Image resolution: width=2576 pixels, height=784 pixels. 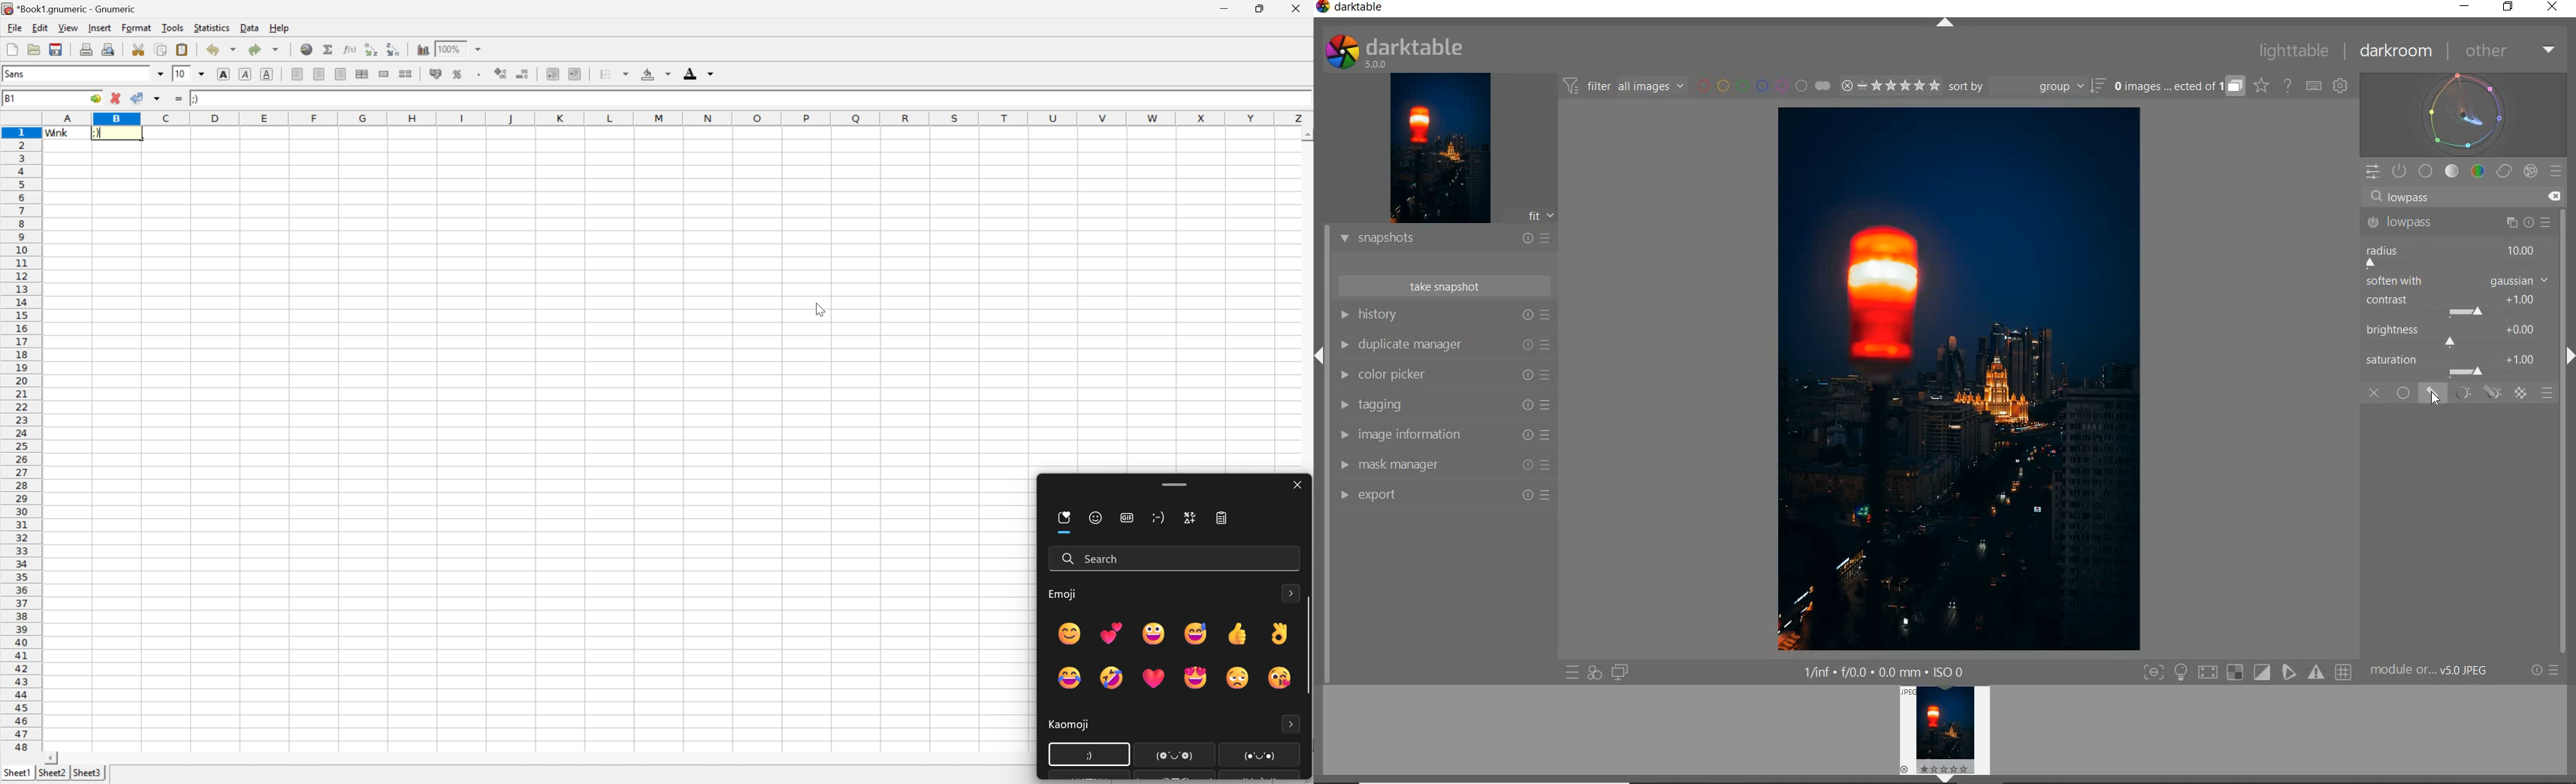 What do you see at coordinates (86, 49) in the screenshot?
I see `print` at bounding box center [86, 49].